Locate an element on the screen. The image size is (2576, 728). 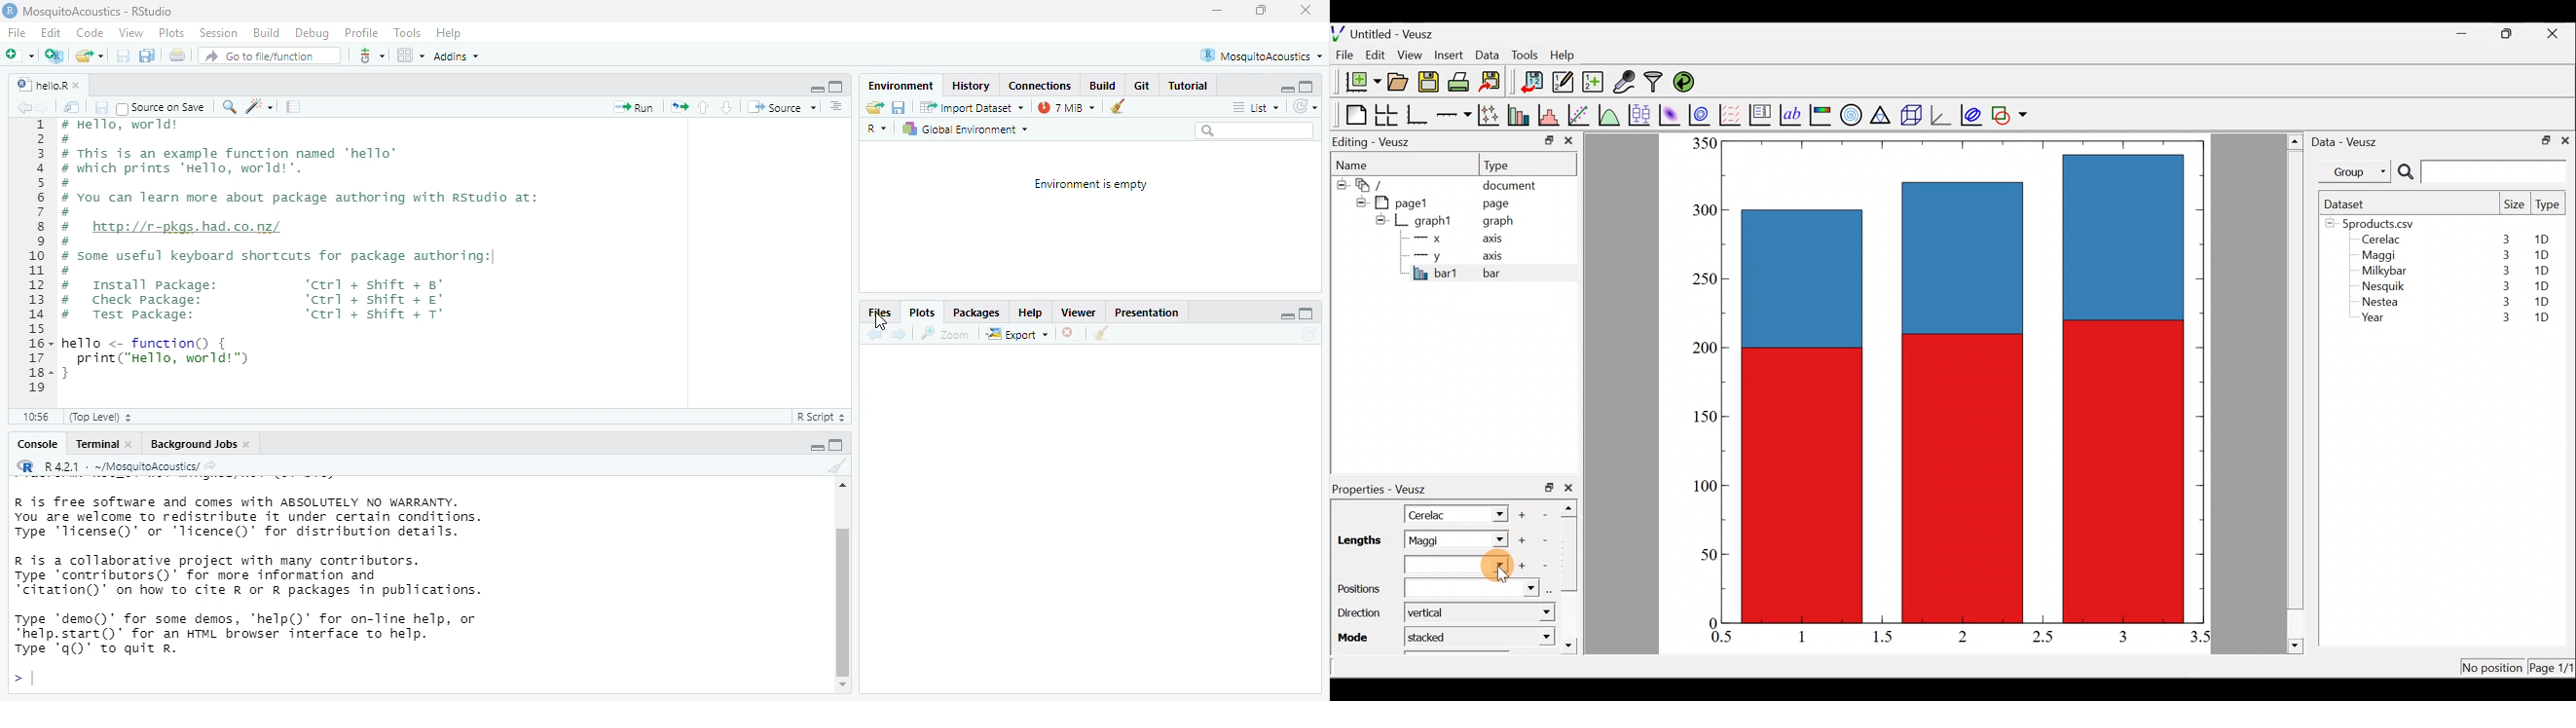
close is located at coordinates (1073, 335).